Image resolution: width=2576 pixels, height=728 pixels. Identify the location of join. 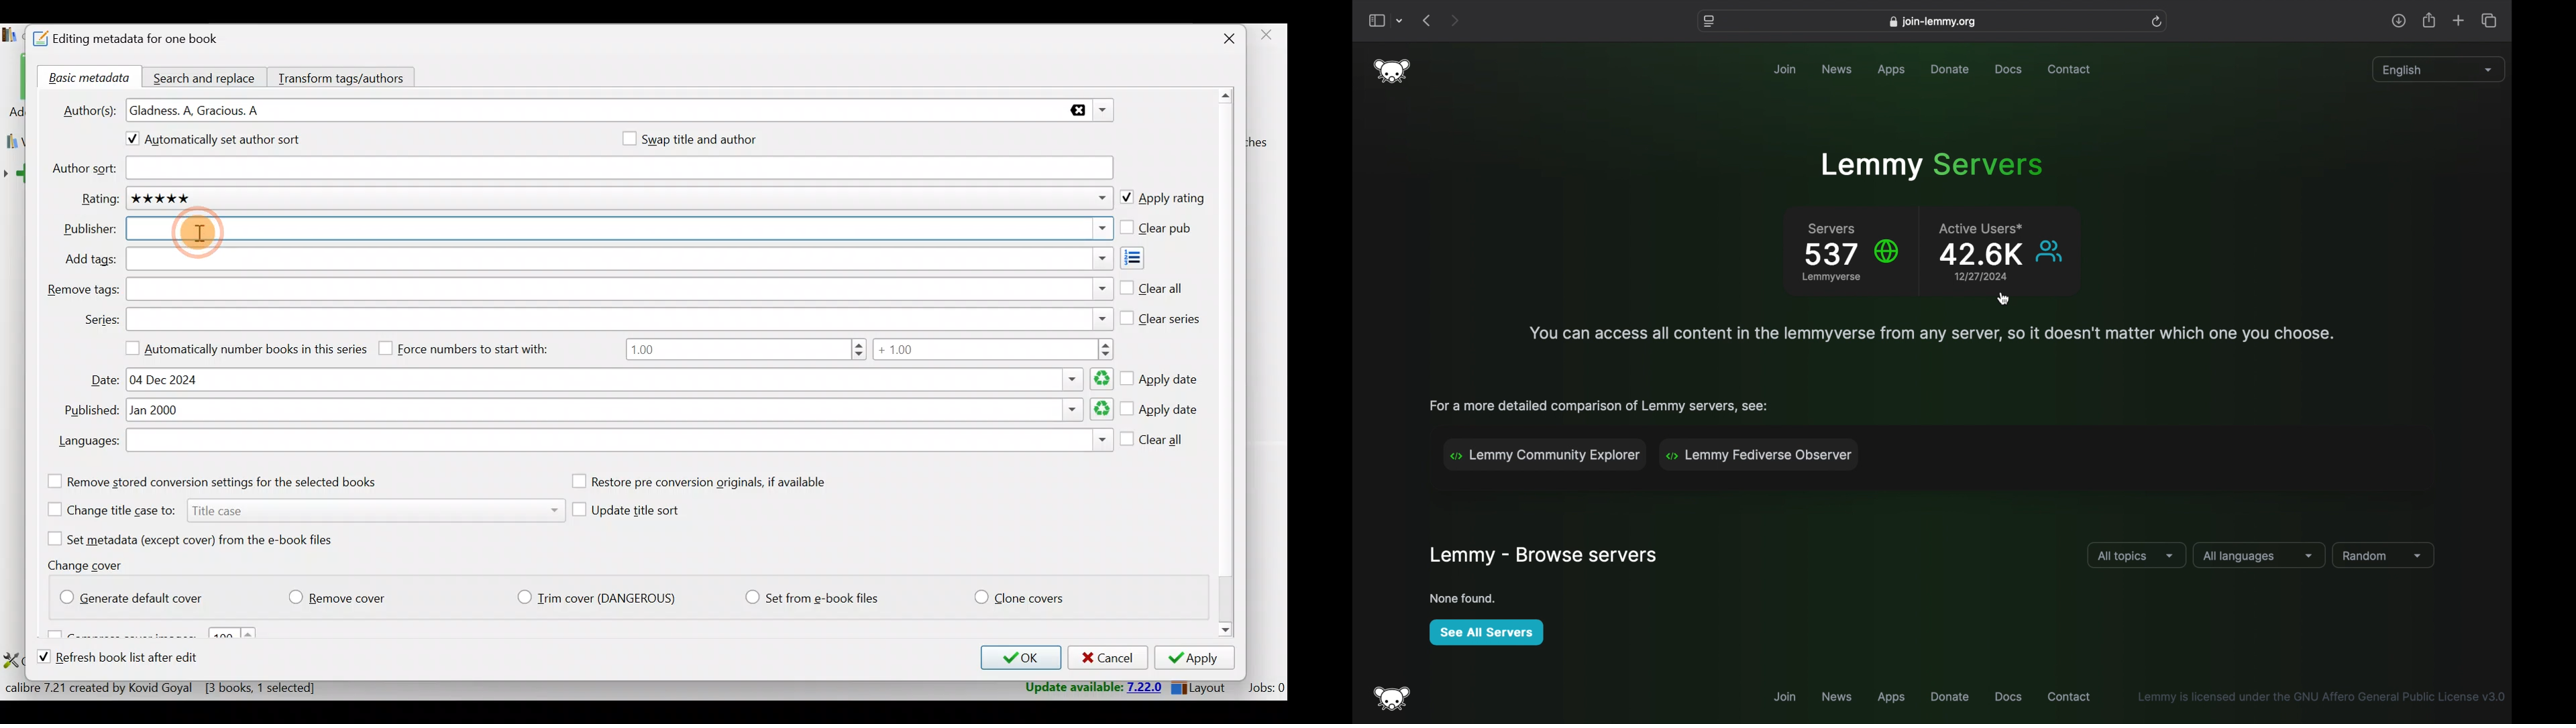
(1782, 695).